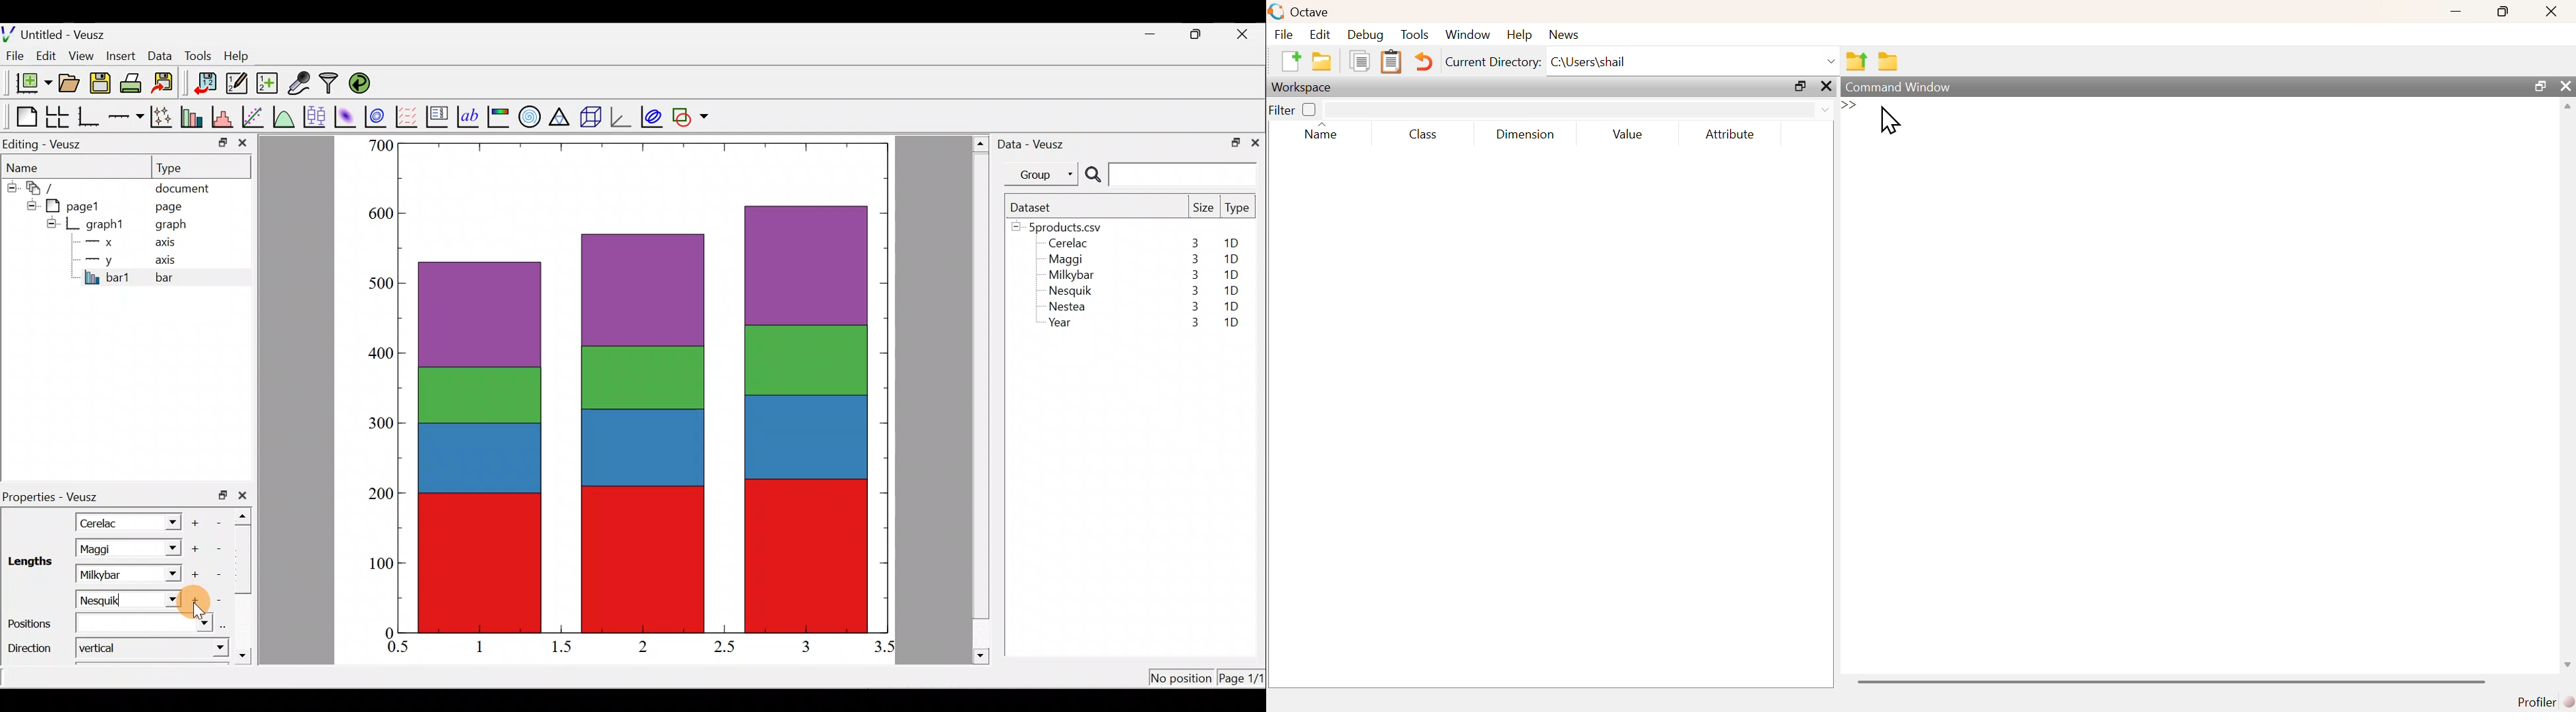 The width and height of the screenshot is (2576, 728). Describe the element at coordinates (300, 84) in the screenshot. I see `Capture remote data` at that location.